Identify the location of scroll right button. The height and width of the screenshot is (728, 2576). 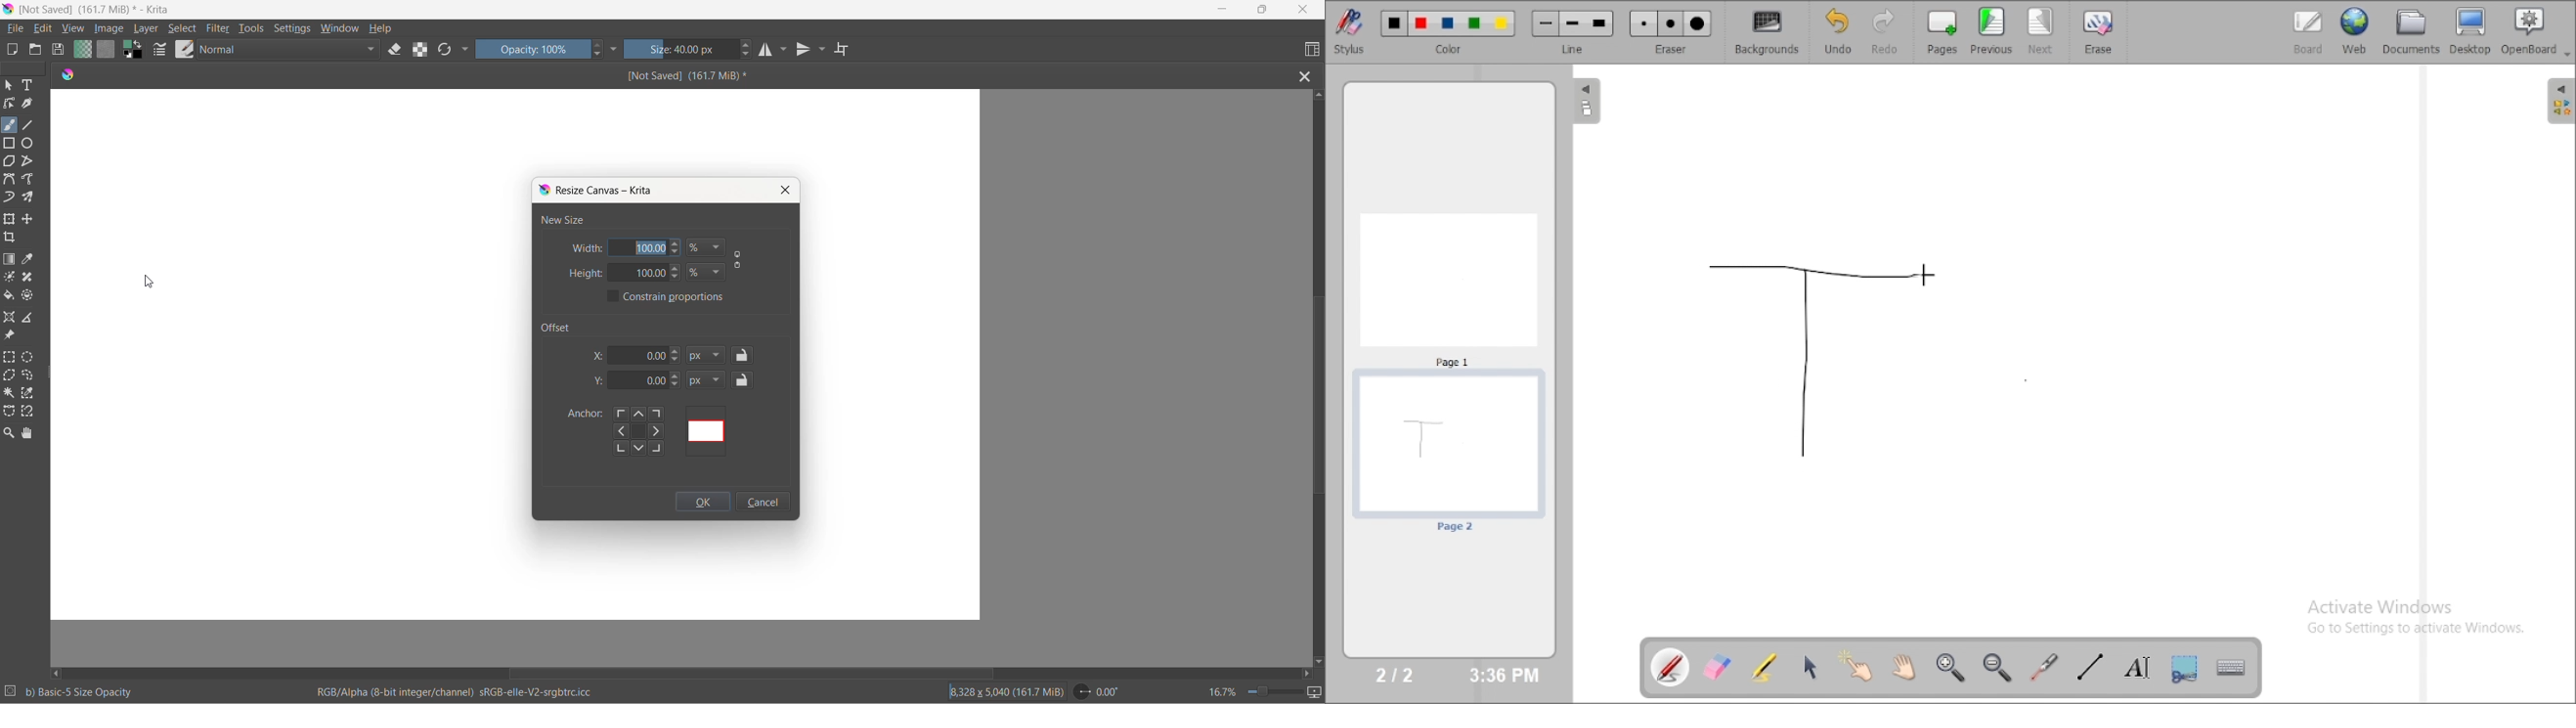
(1306, 674).